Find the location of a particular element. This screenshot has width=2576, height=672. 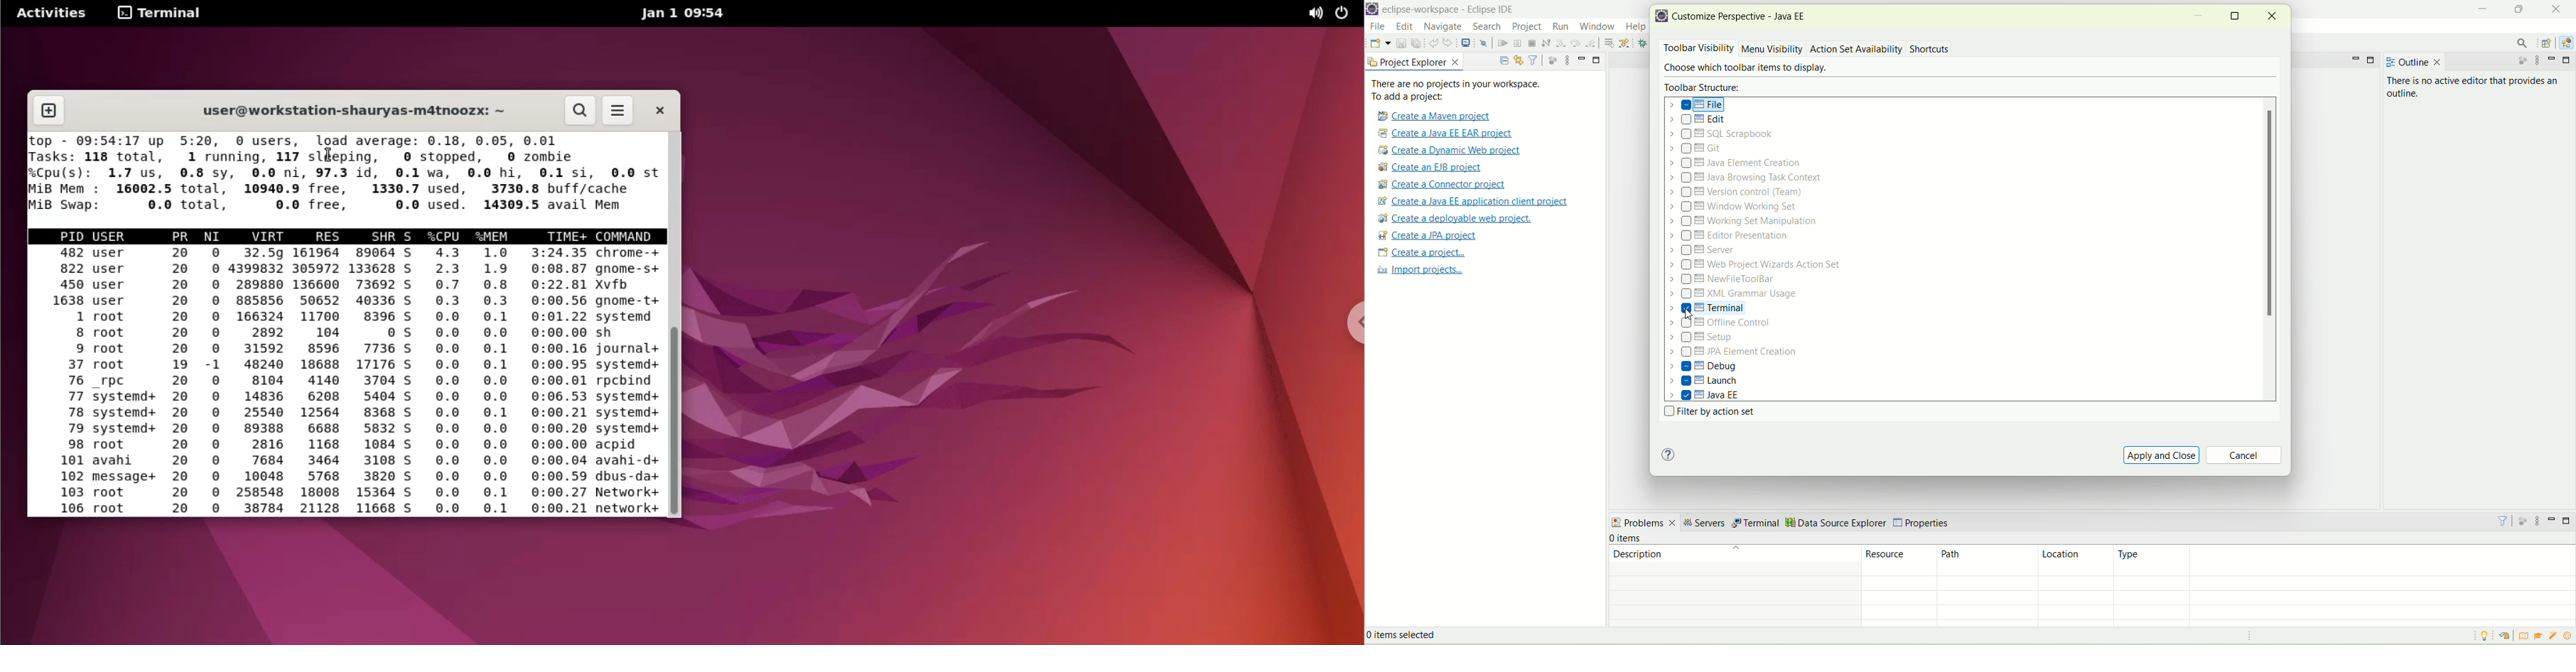

what's new is located at coordinates (2569, 636).